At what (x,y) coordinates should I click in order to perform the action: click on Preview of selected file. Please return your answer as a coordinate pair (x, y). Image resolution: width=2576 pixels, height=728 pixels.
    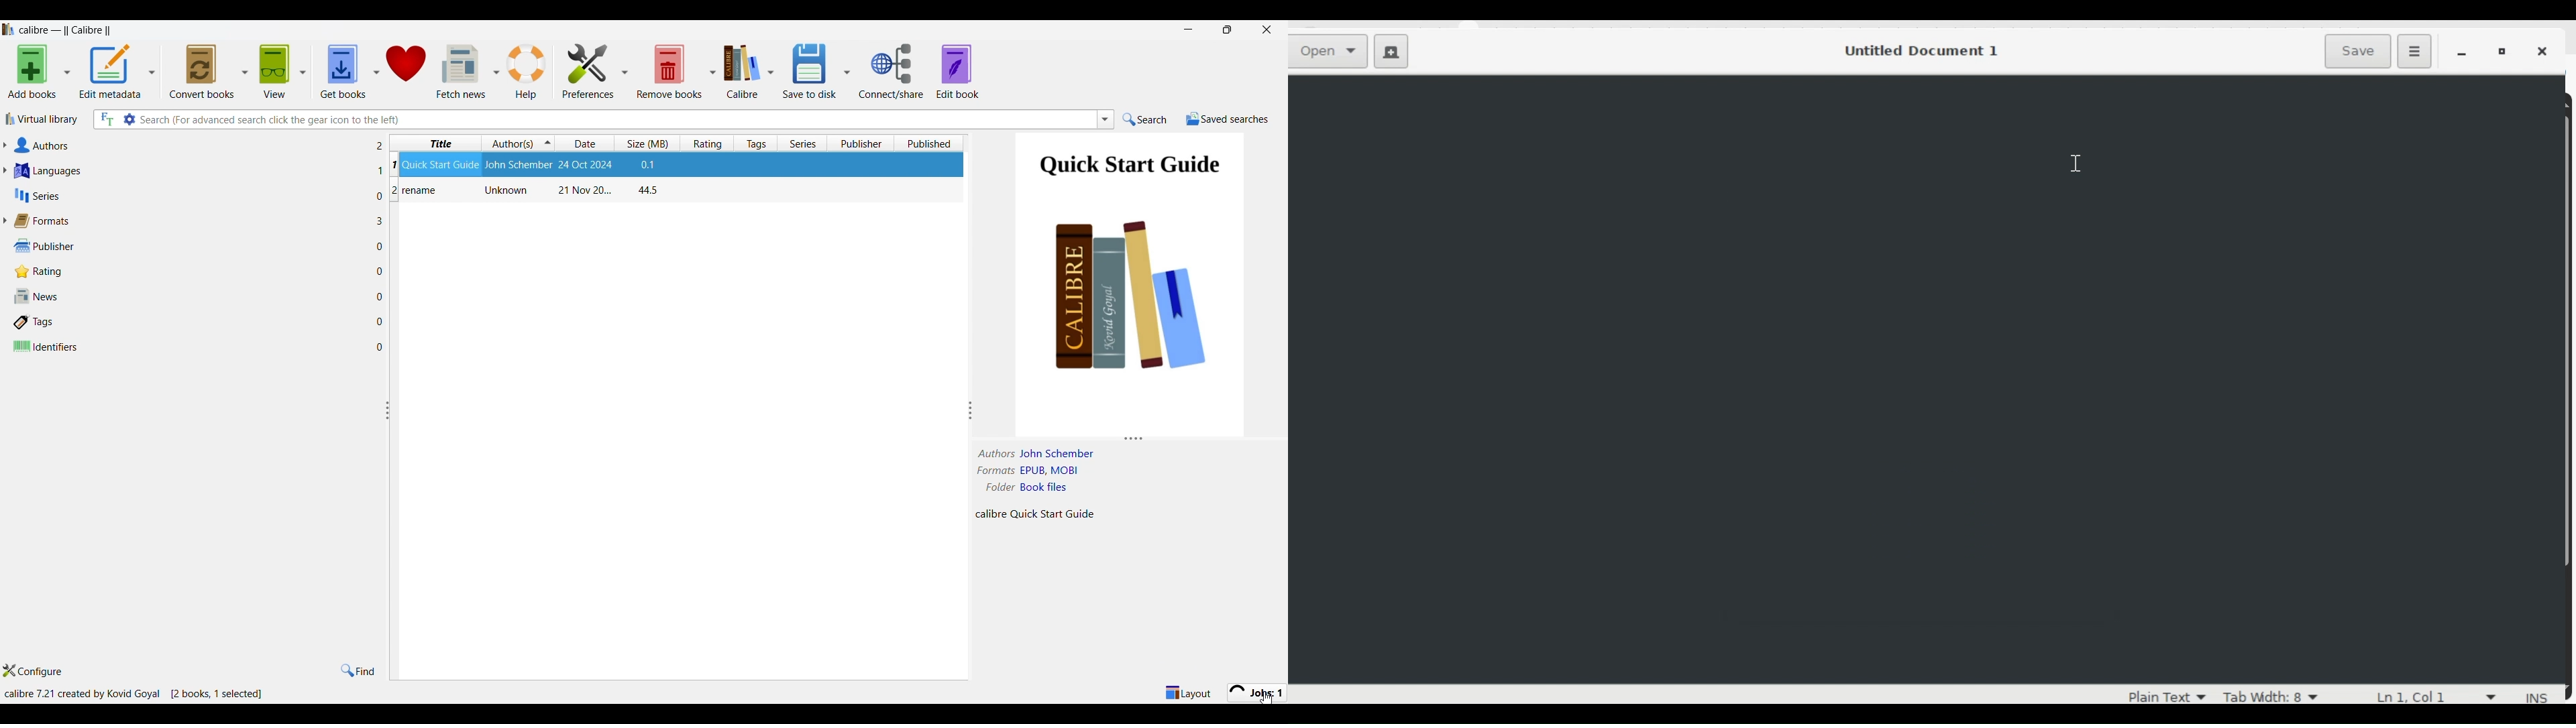
    Looking at the image, I should click on (1128, 278).